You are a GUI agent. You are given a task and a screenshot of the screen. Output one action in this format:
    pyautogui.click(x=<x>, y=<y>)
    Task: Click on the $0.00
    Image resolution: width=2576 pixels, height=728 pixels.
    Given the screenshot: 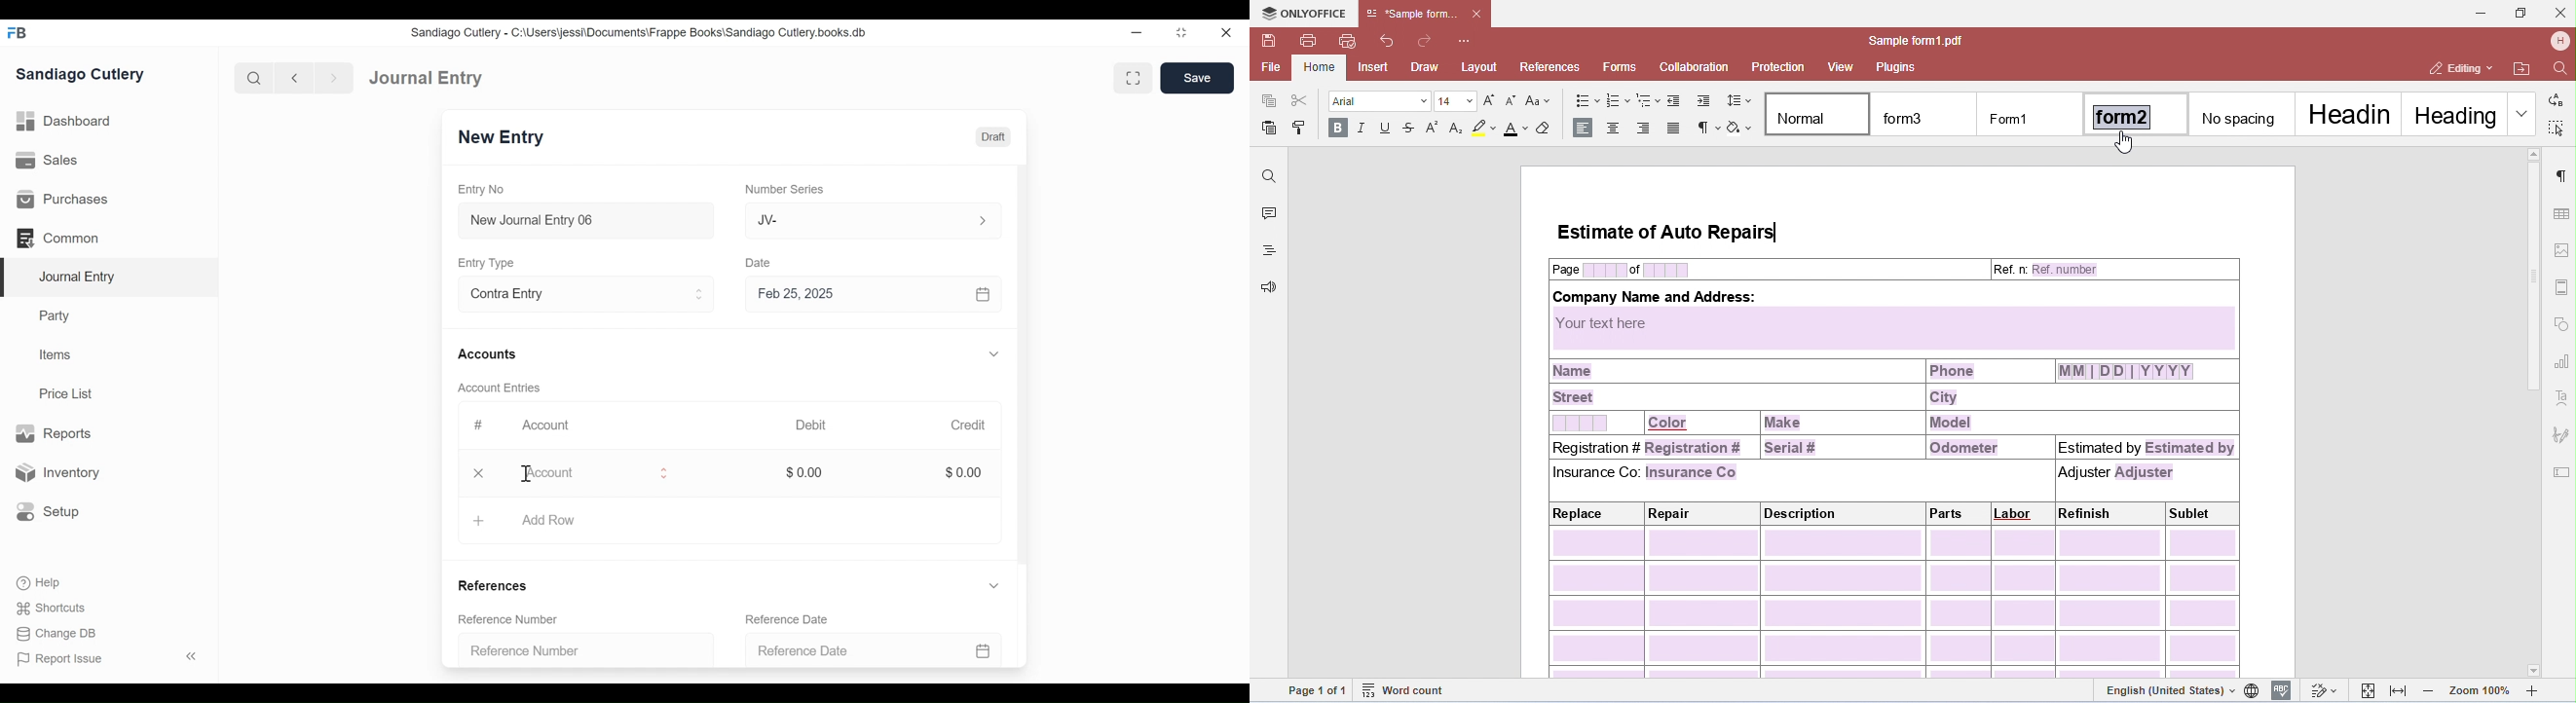 What is the action you would take?
    pyautogui.click(x=964, y=471)
    